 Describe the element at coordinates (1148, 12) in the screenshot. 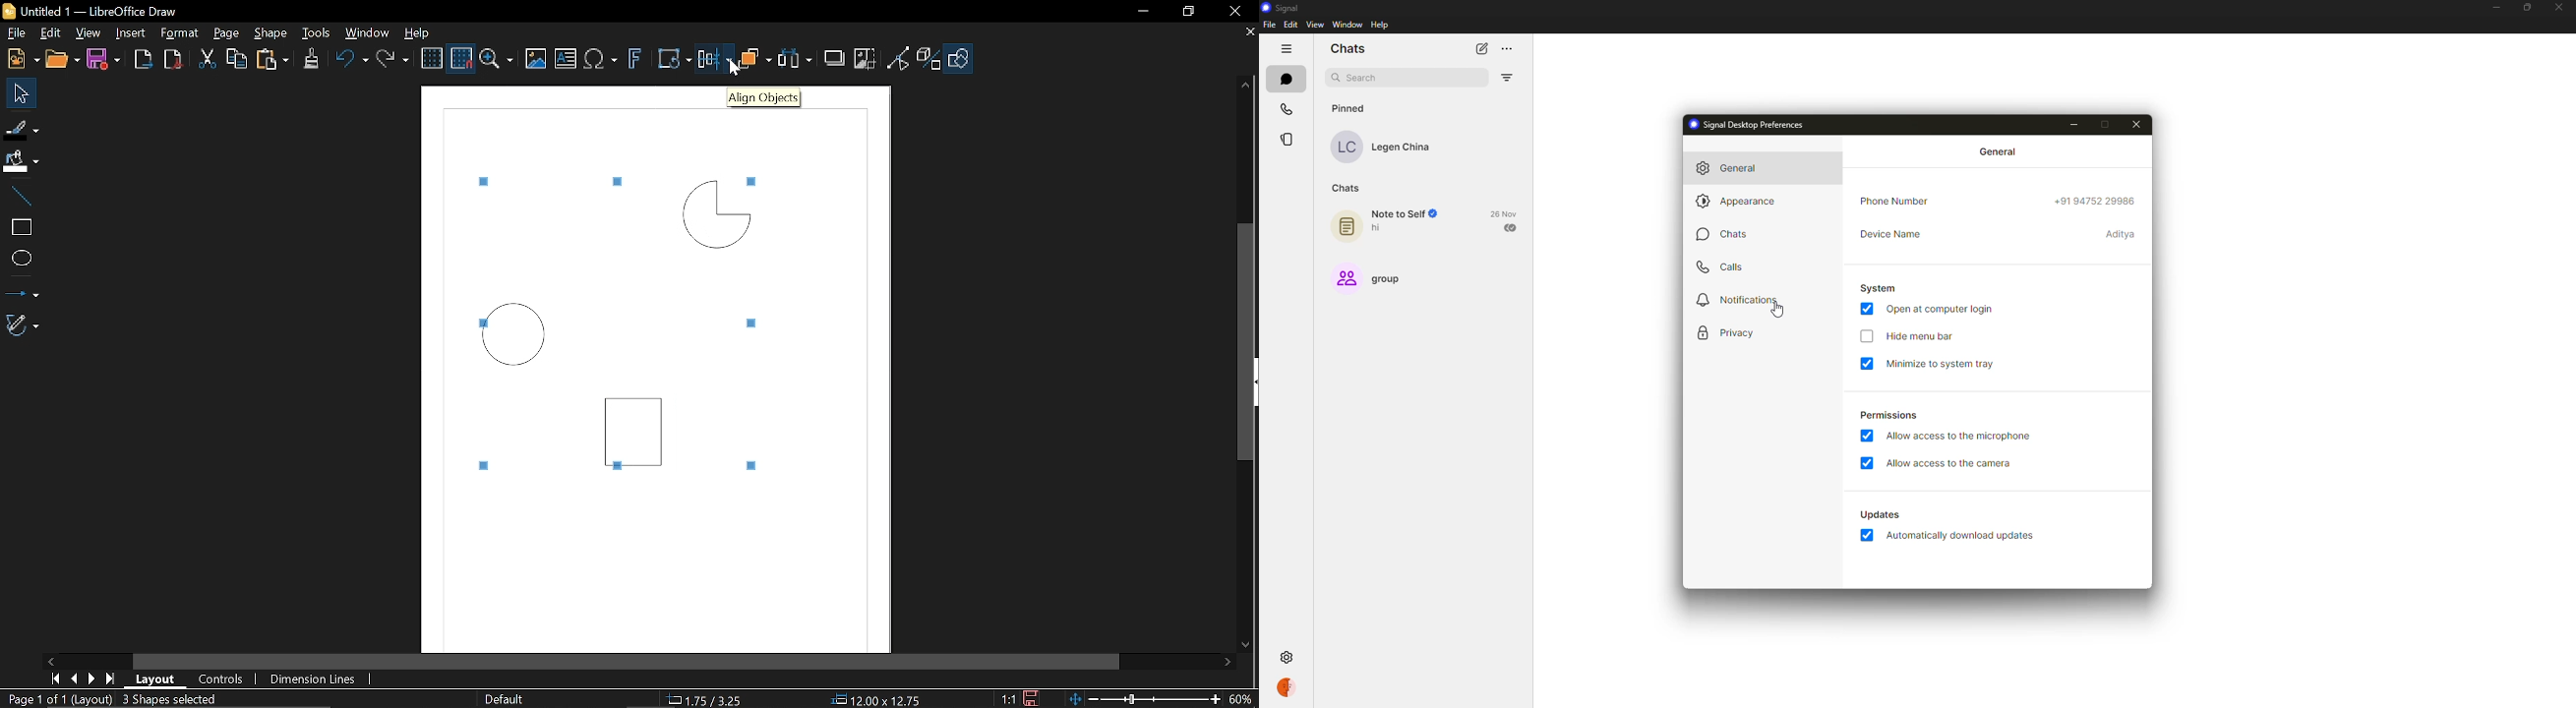

I see `Minimize` at that location.